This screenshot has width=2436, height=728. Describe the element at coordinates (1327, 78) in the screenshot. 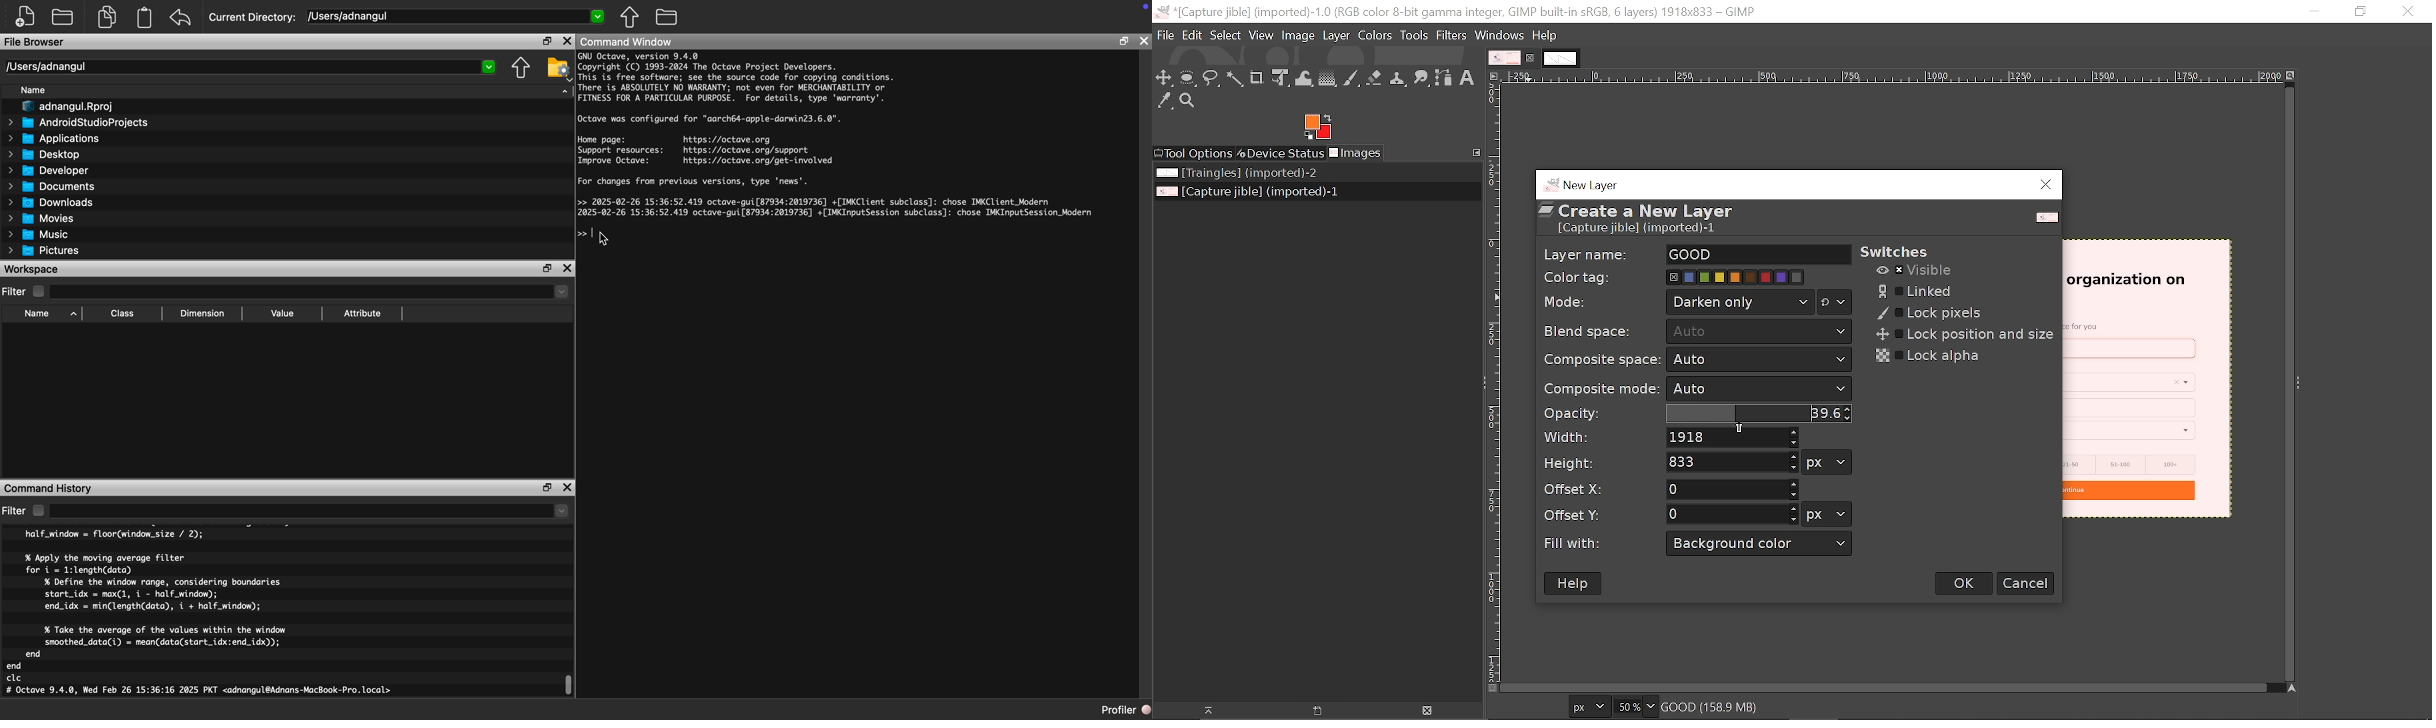

I see `Gradient` at that location.